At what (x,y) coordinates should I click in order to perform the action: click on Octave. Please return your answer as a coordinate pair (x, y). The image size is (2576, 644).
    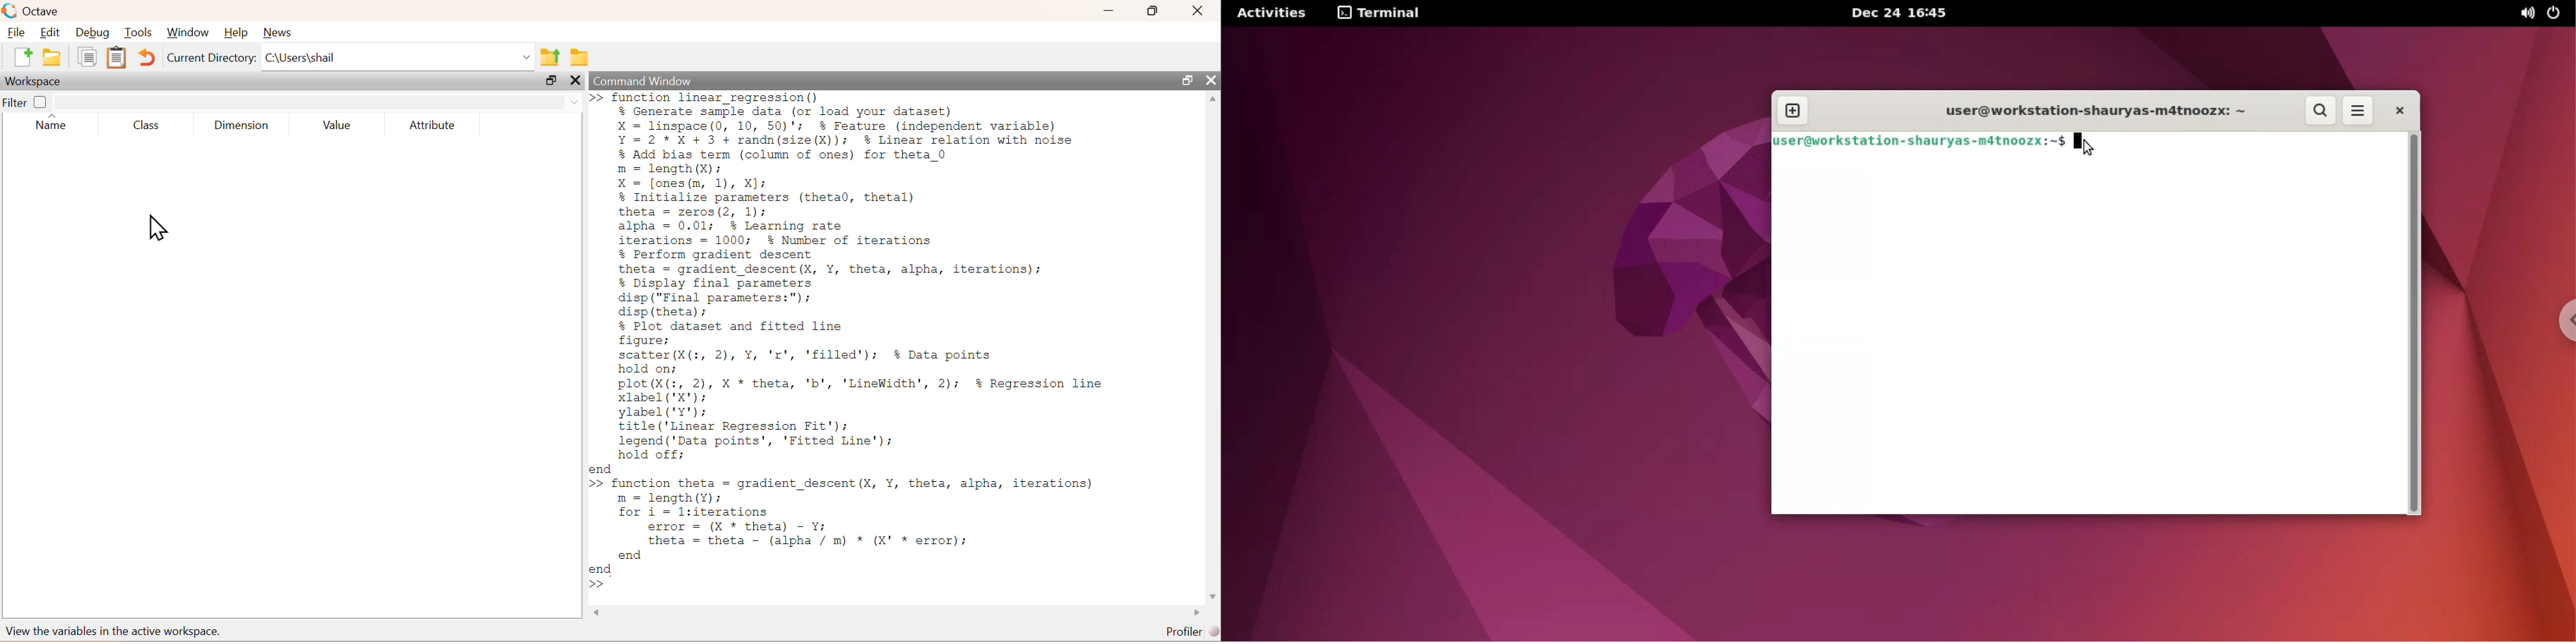
    Looking at the image, I should click on (42, 11).